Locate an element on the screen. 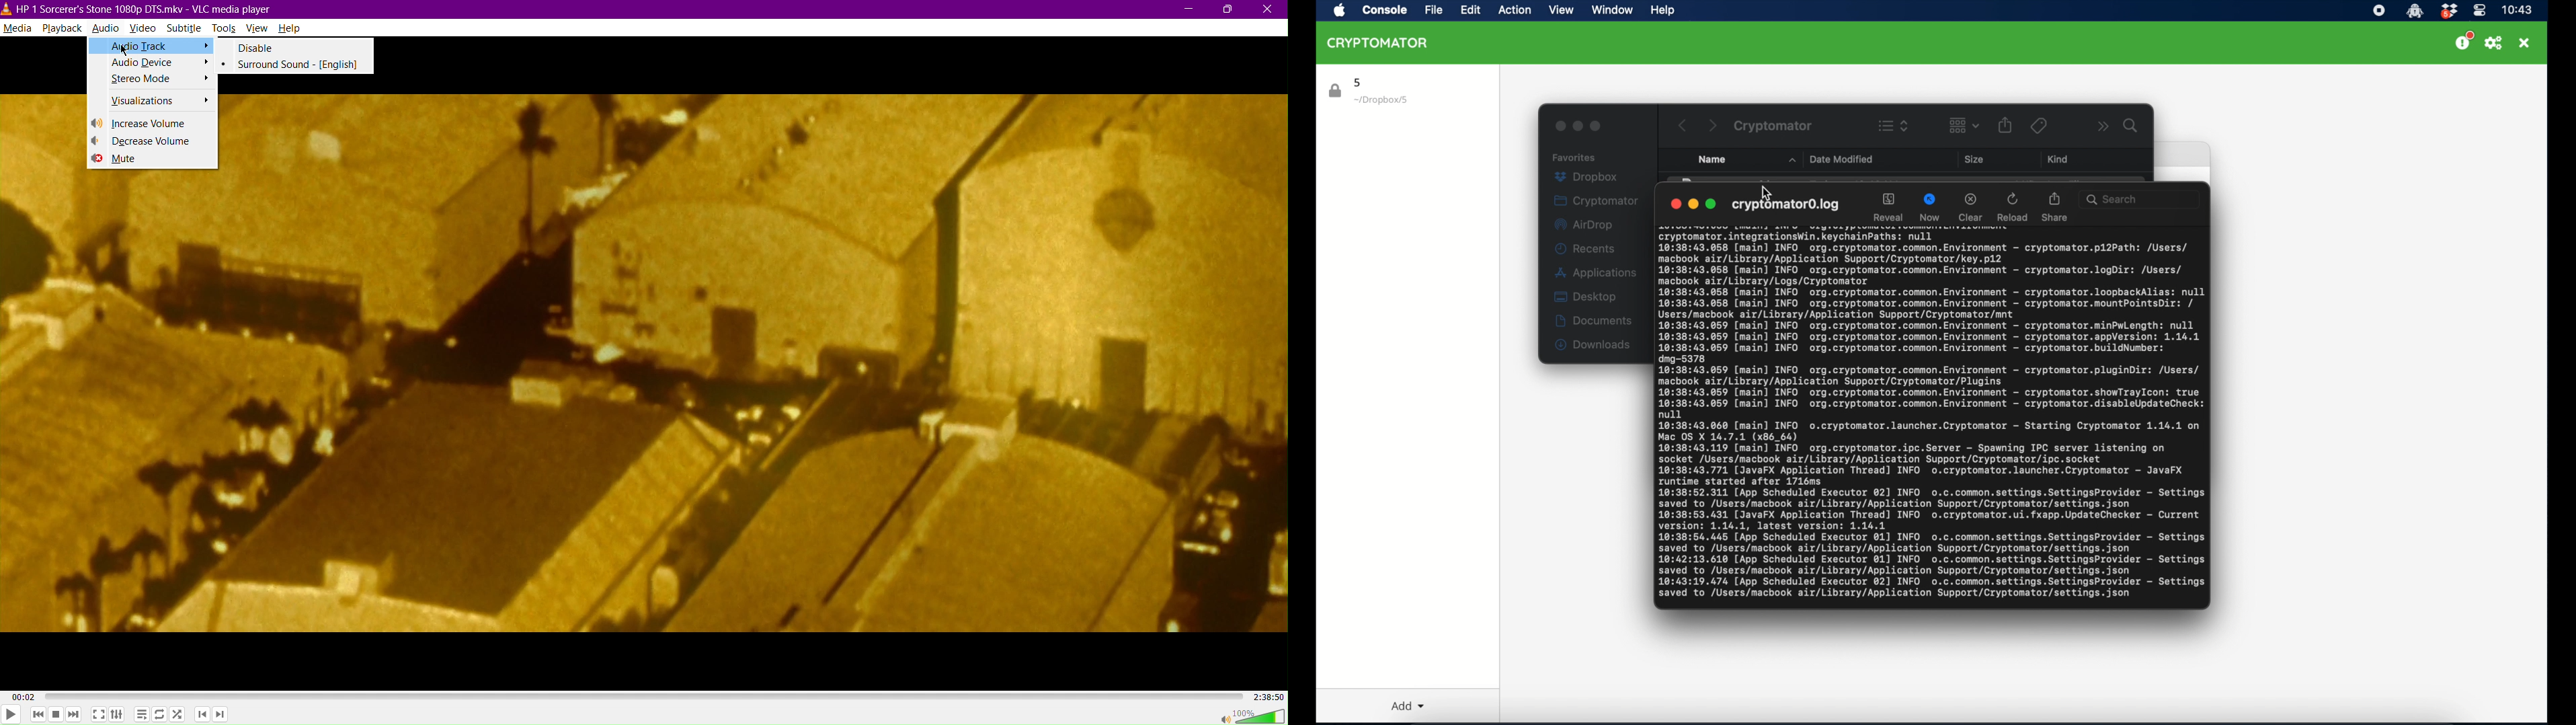  Play is located at coordinates (11, 713).